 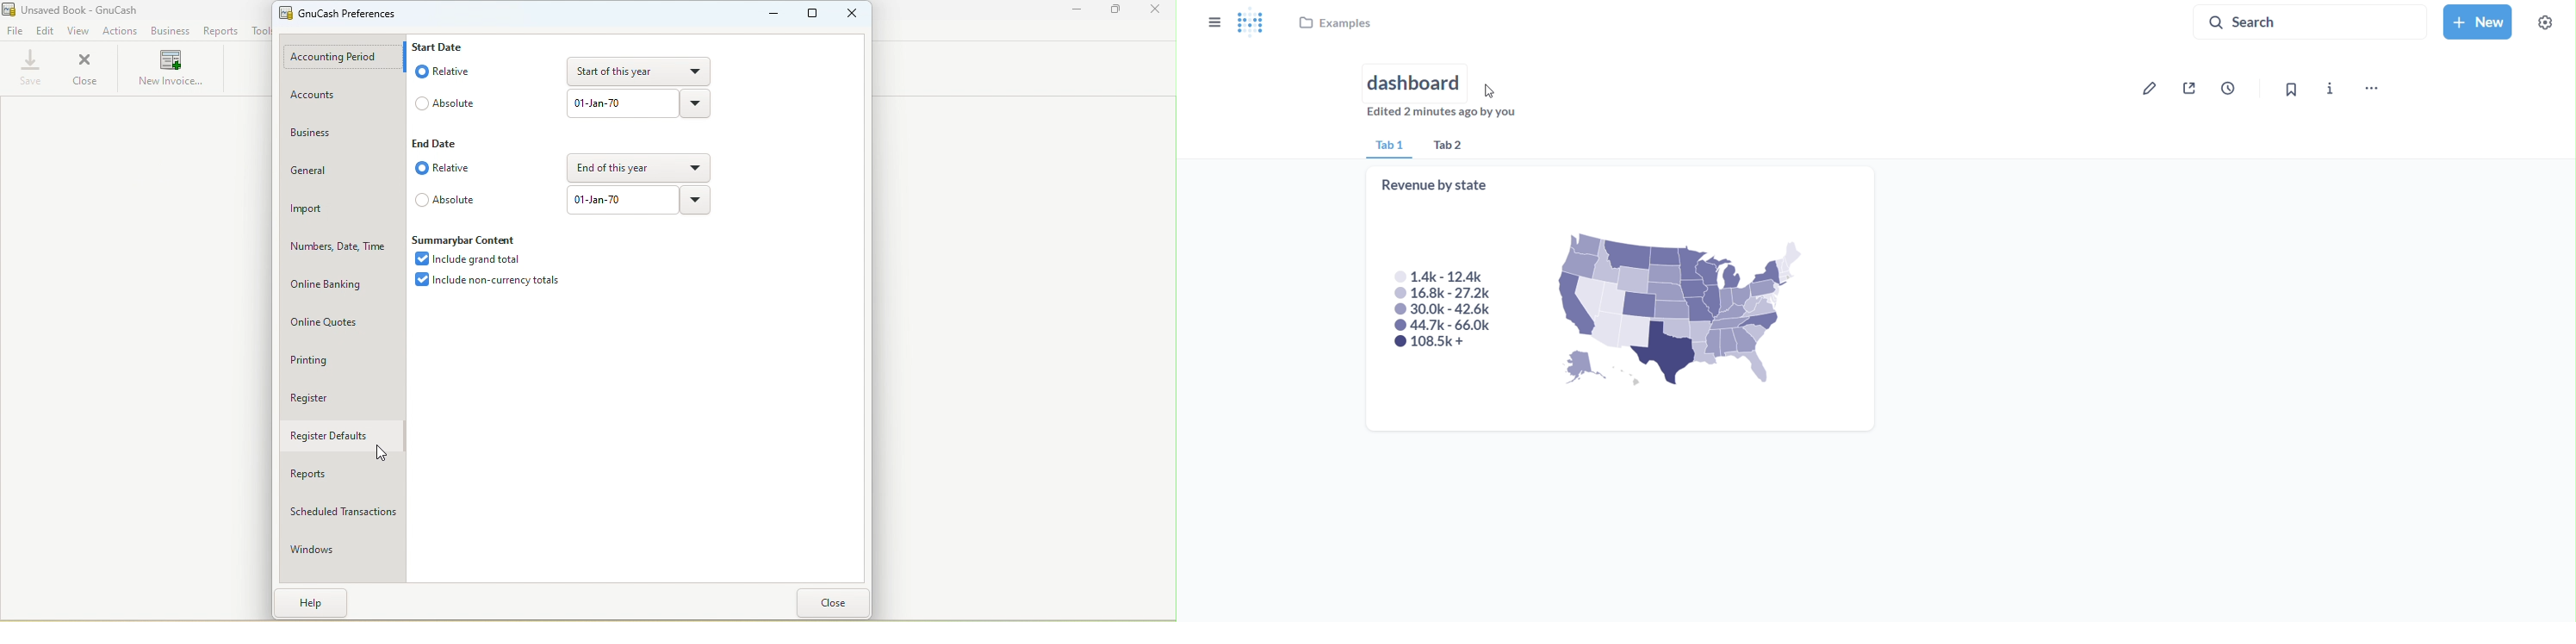 I want to click on Close, so click(x=848, y=15).